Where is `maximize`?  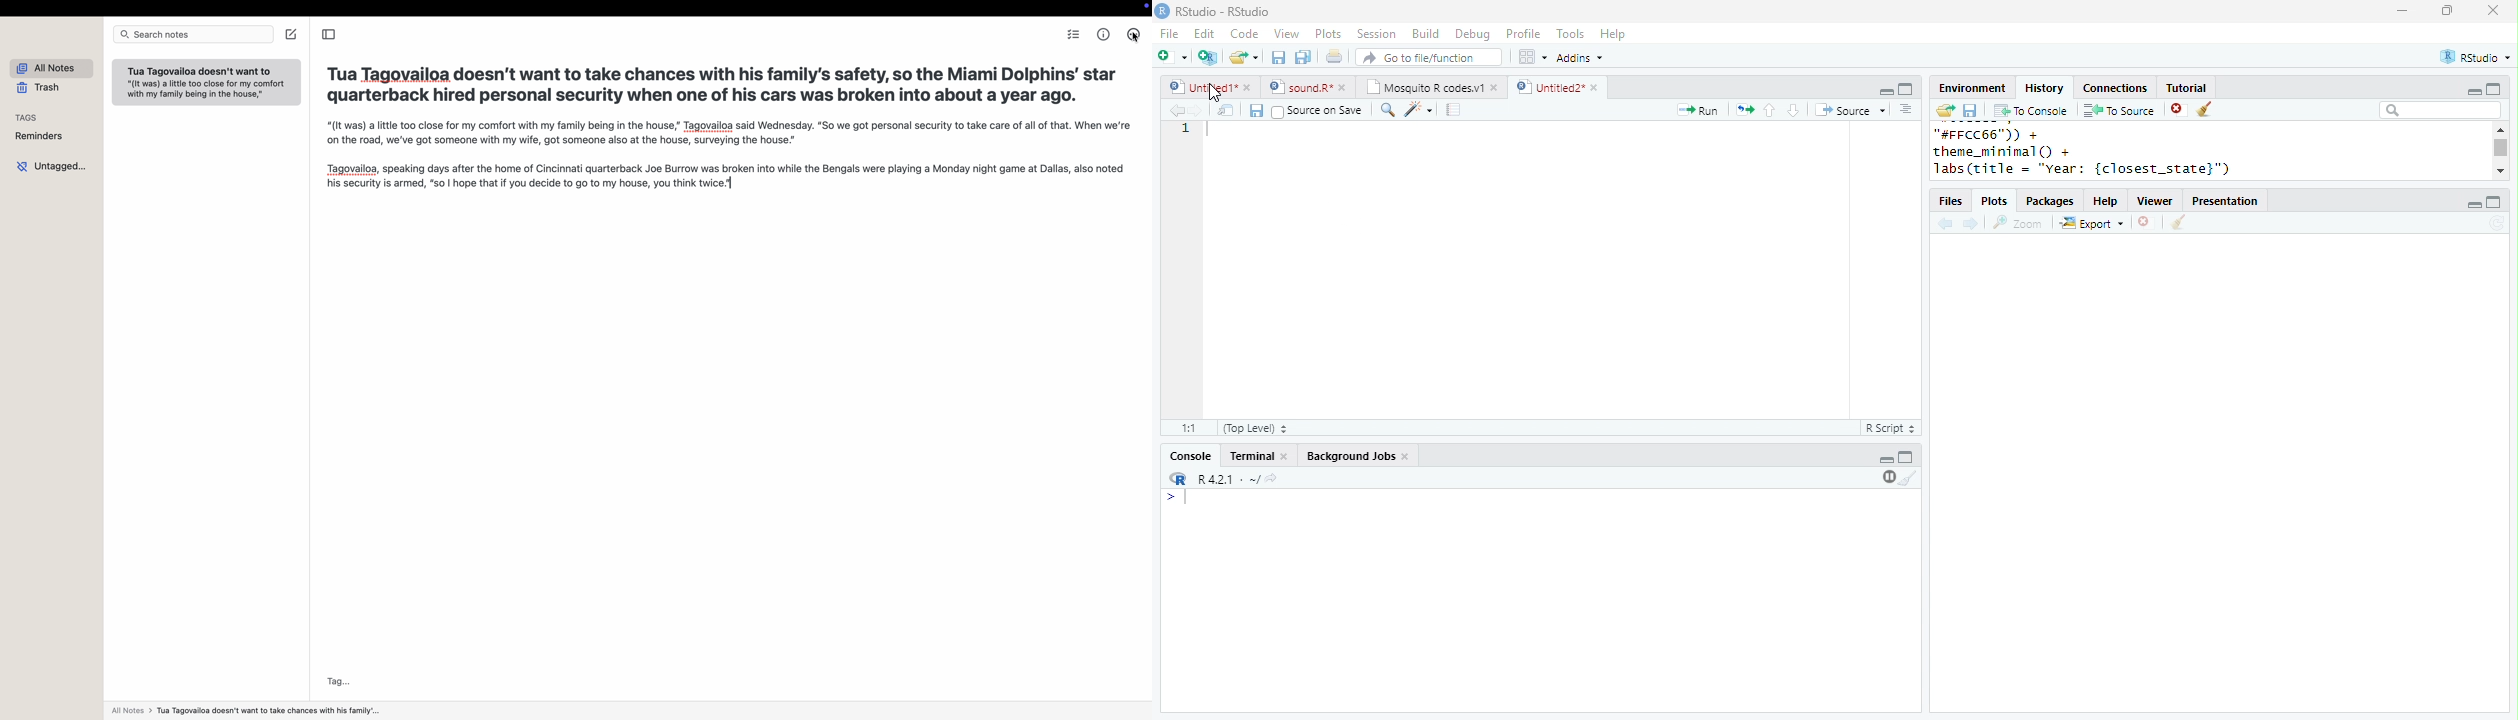 maximize is located at coordinates (2494, 88).